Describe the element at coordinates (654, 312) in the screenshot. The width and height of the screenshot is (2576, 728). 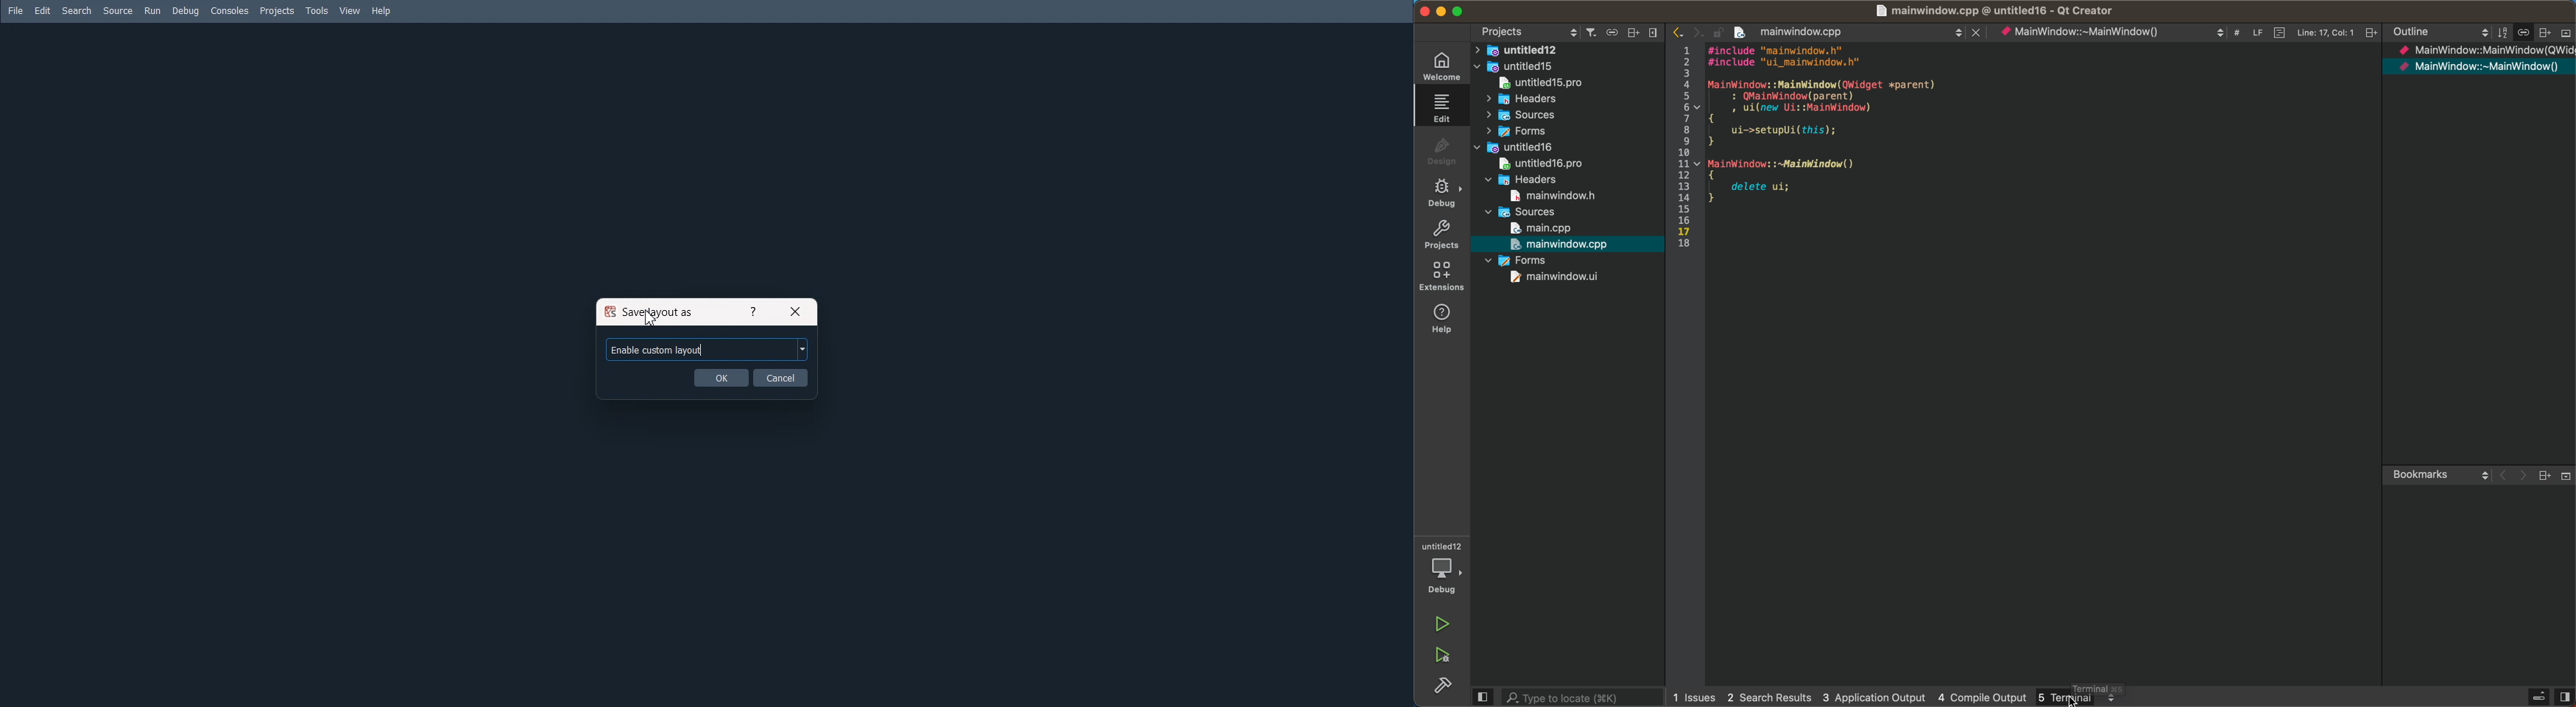
I see `Save layout as` at that location.